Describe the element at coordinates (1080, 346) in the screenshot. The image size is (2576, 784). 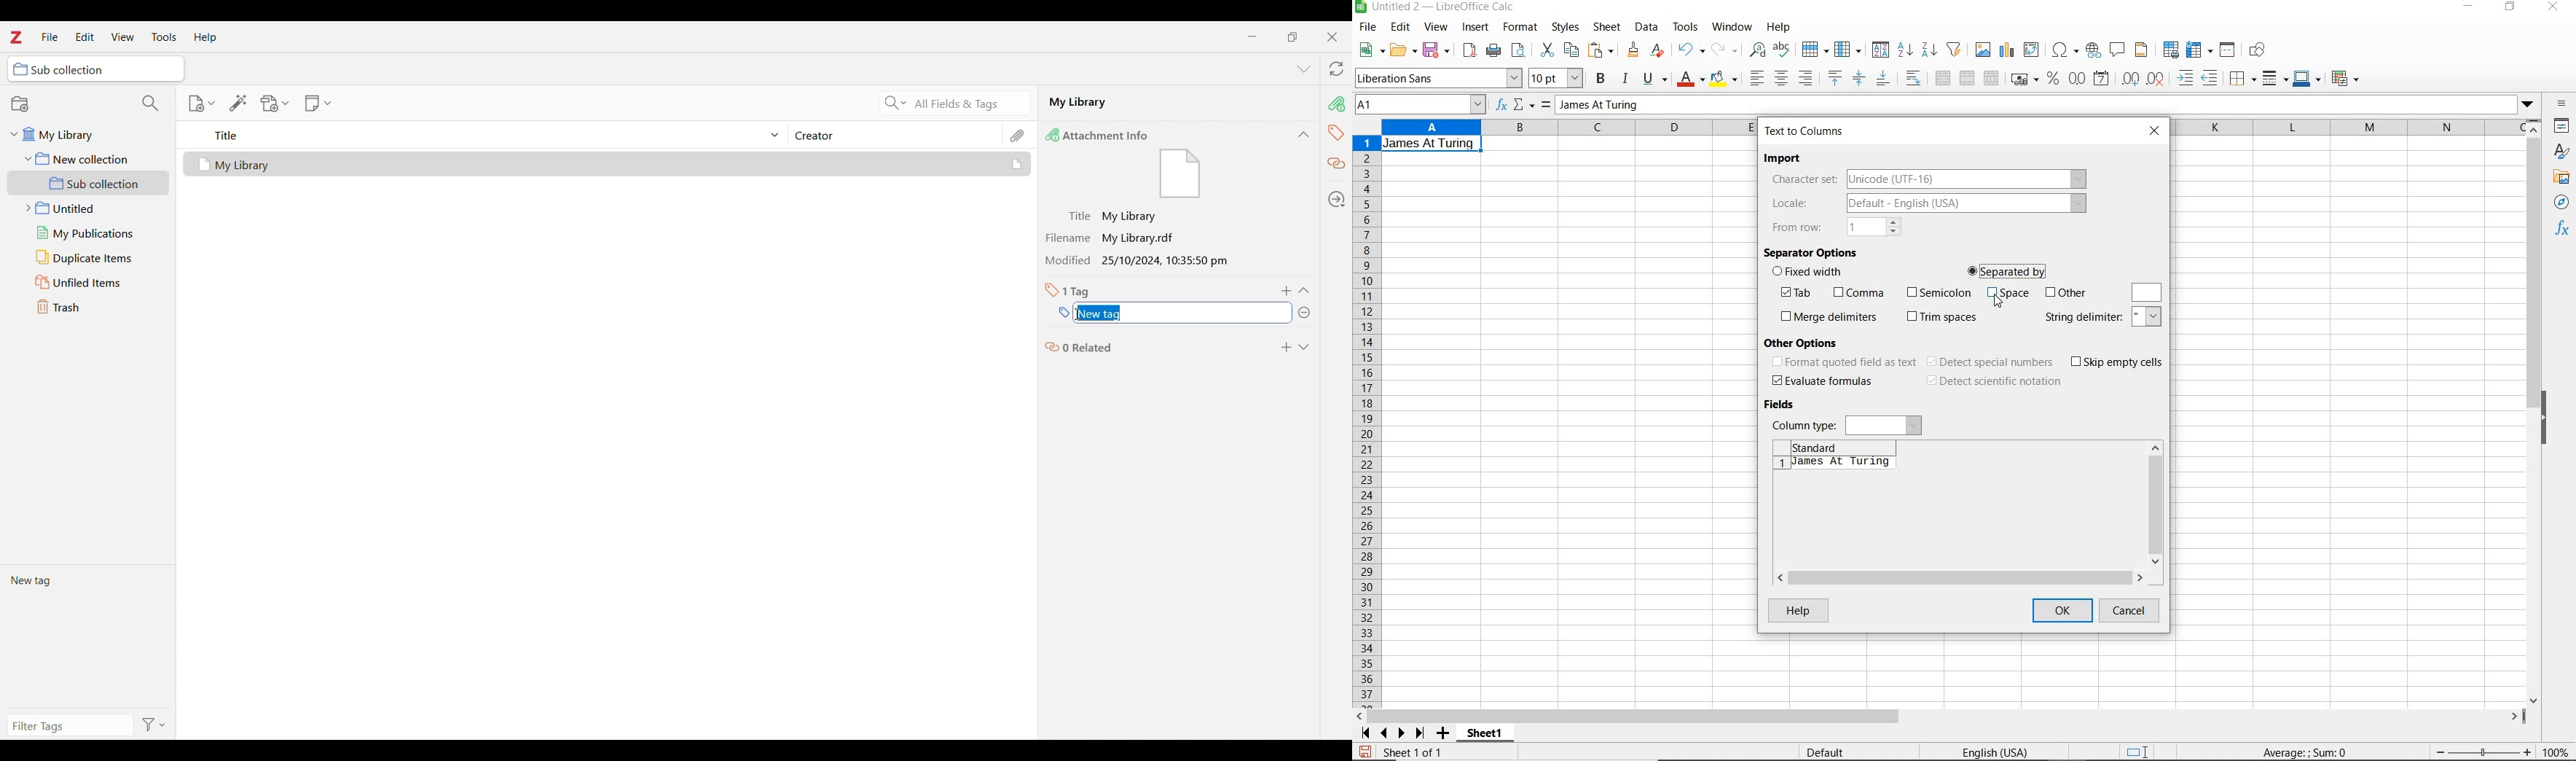
I see `0 related` at that location.